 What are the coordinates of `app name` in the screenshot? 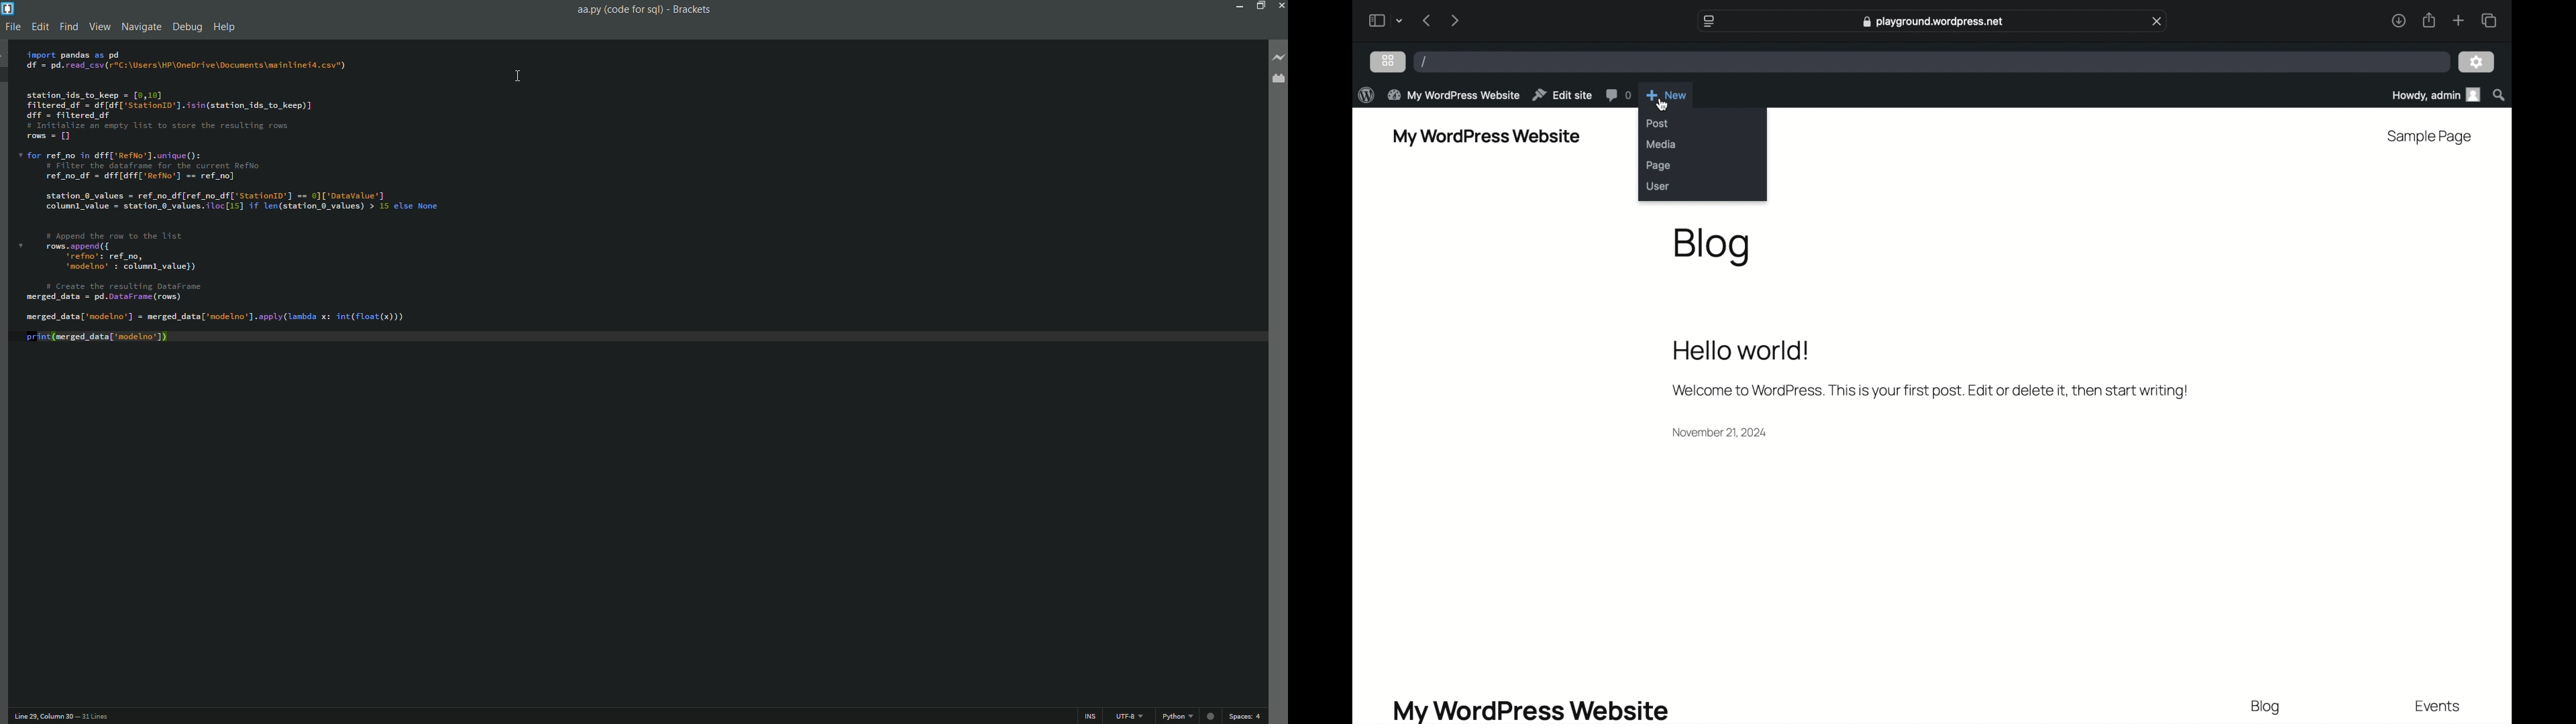 It's located at (691, 11).